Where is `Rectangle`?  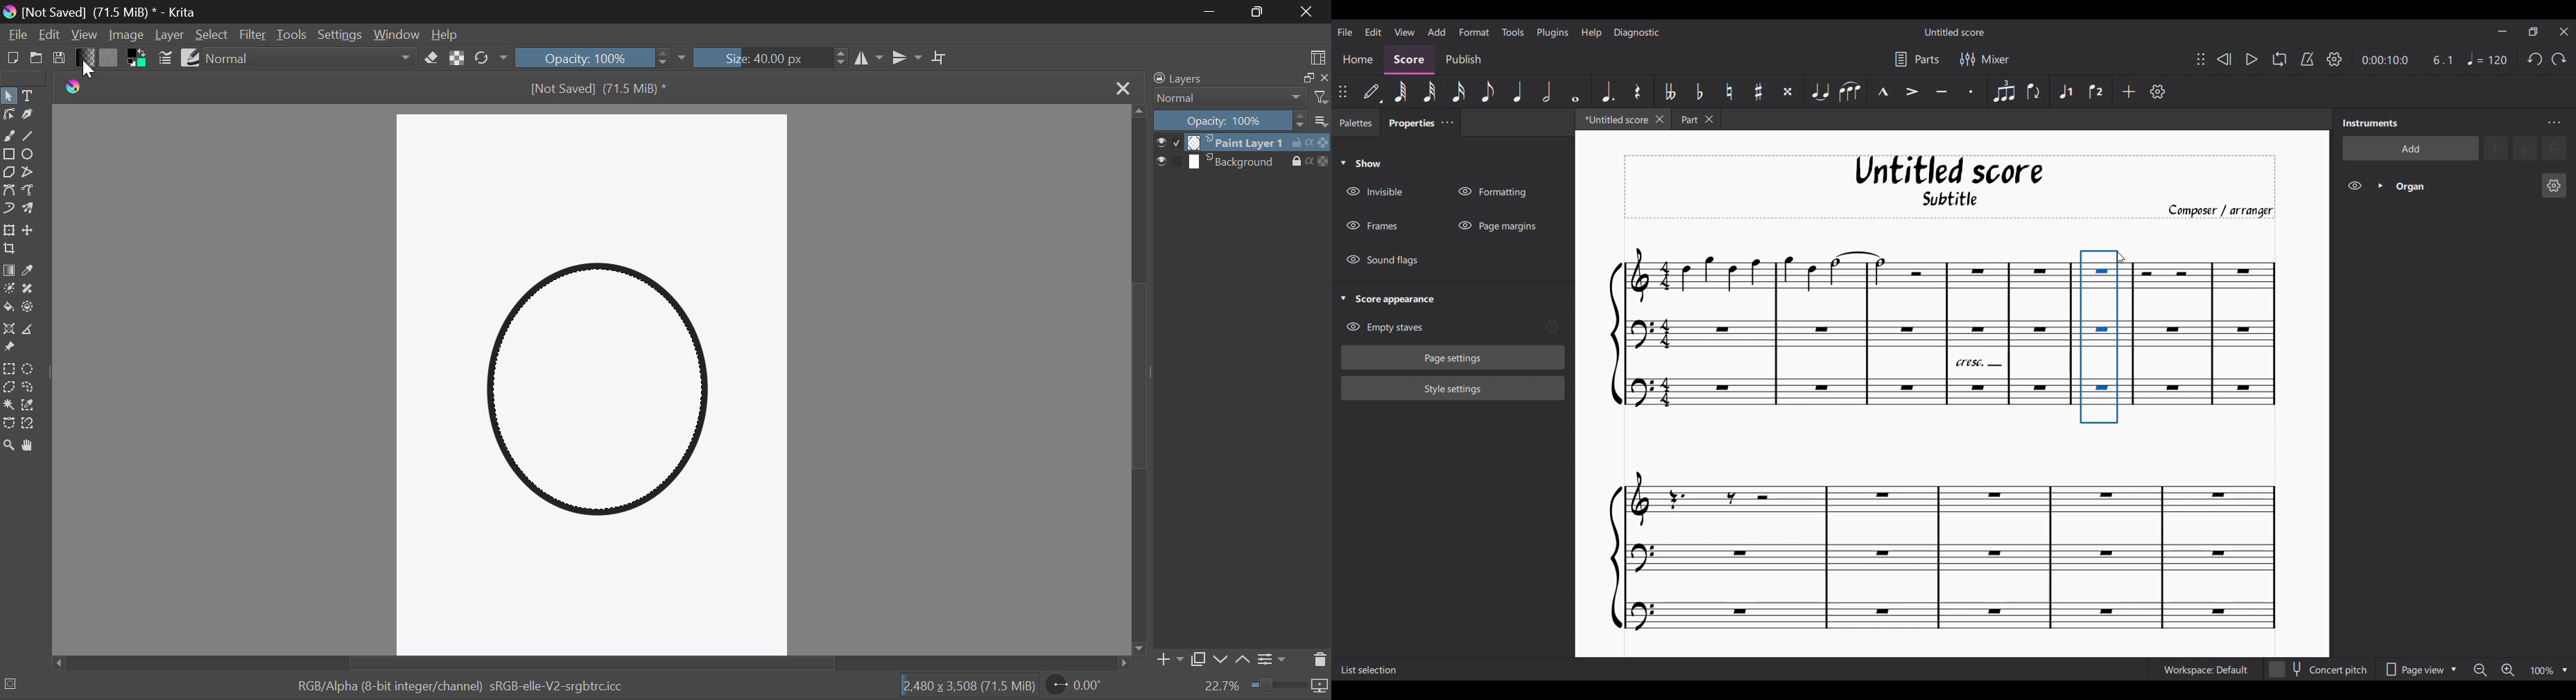
Rectangle is located at coordinates (10, 156).